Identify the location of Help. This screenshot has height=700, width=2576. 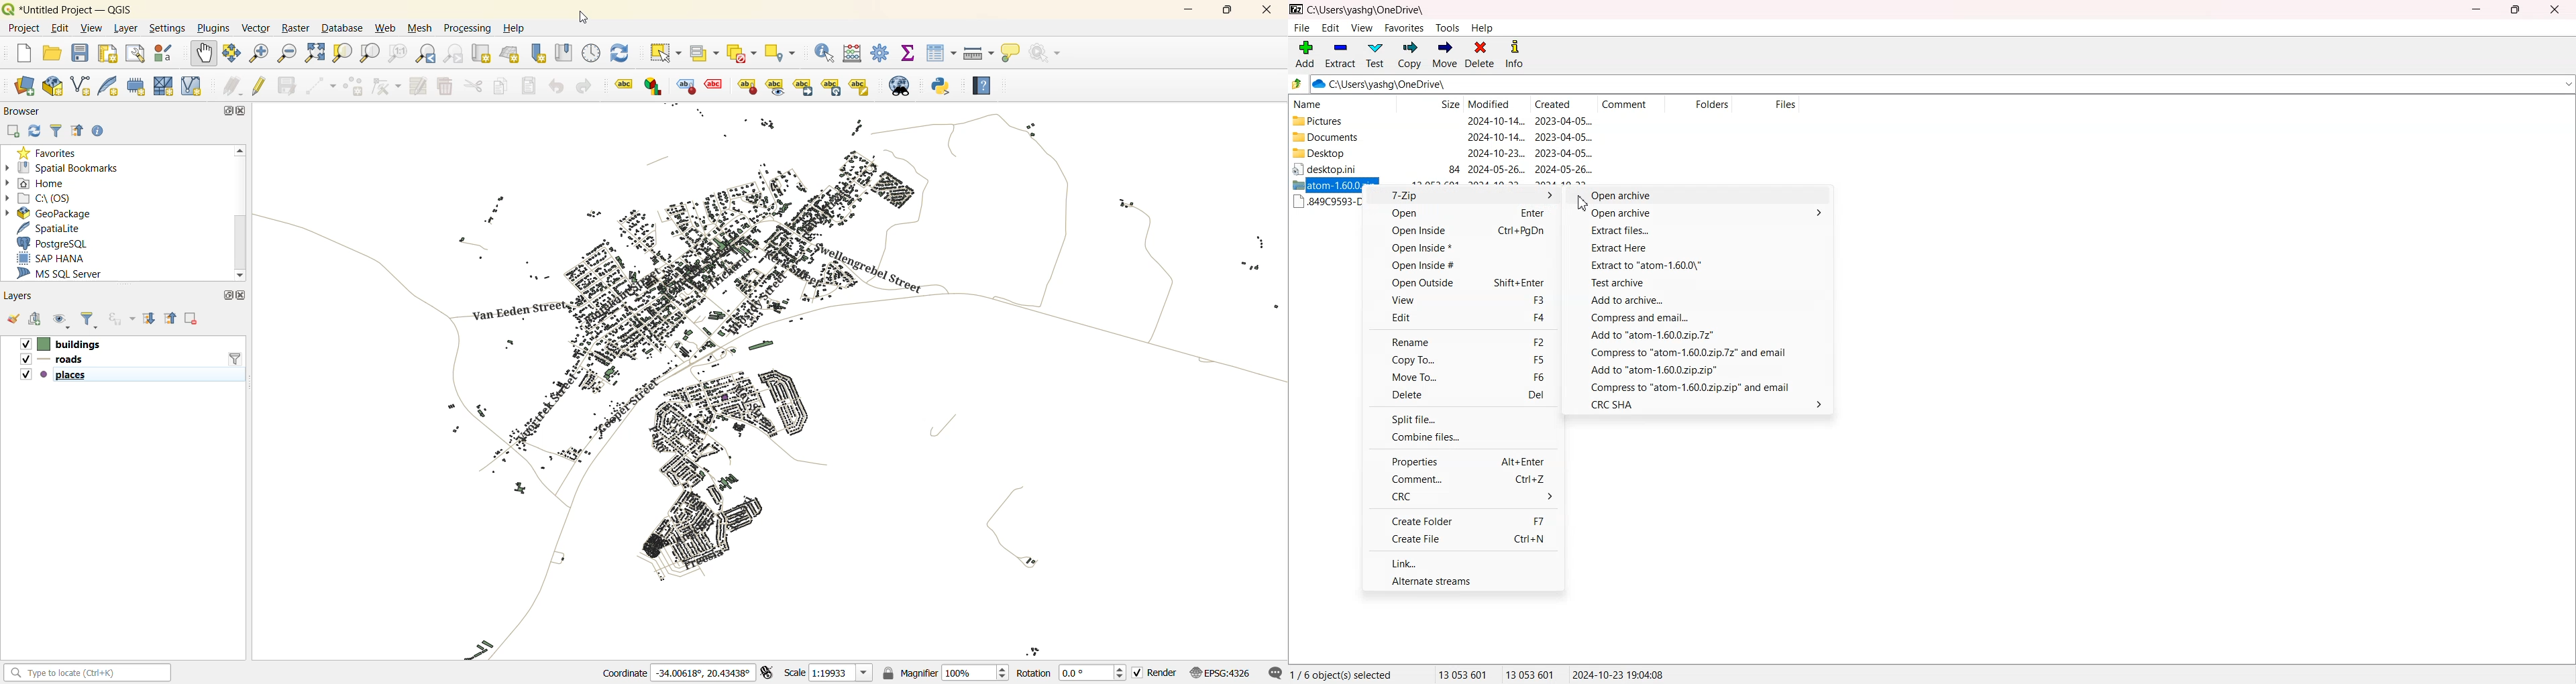
(1482, 28).